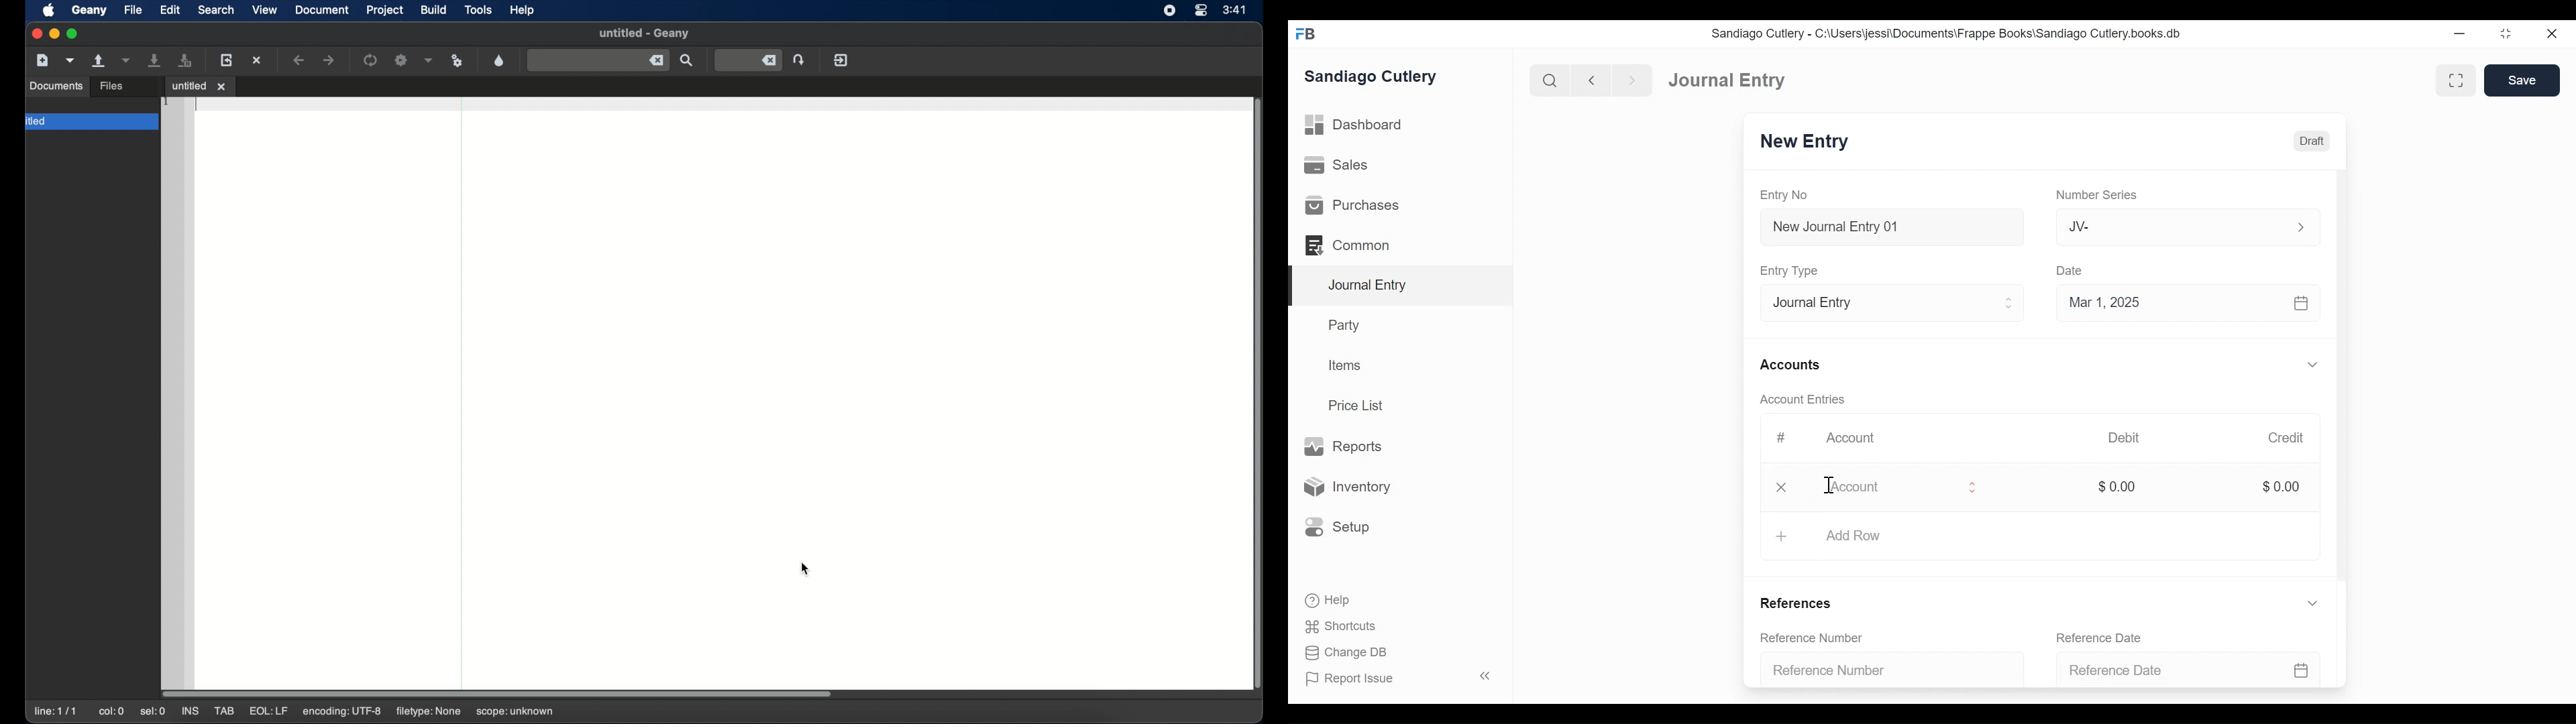  What do you see at coordinates (1400, 204) in the screenshot?
I see `Purchases` at bounding box center [1400, 204].